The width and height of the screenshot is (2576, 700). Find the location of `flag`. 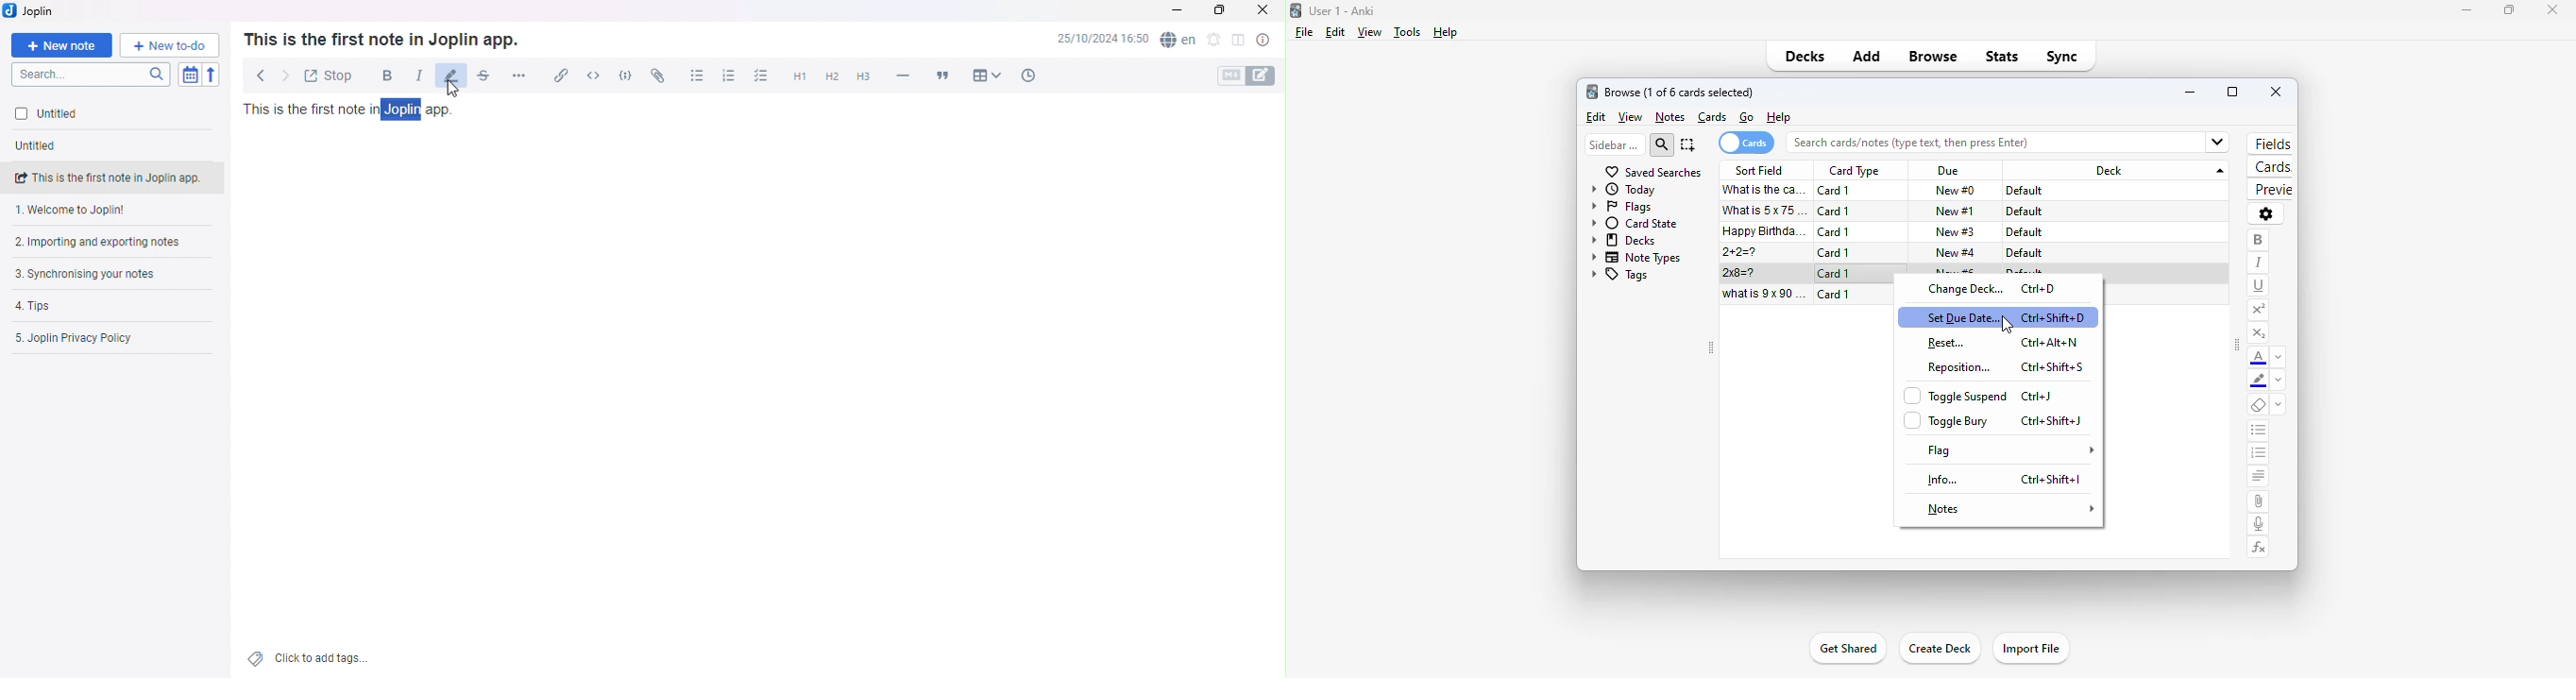

flag is located at coordinates (2012, 450).